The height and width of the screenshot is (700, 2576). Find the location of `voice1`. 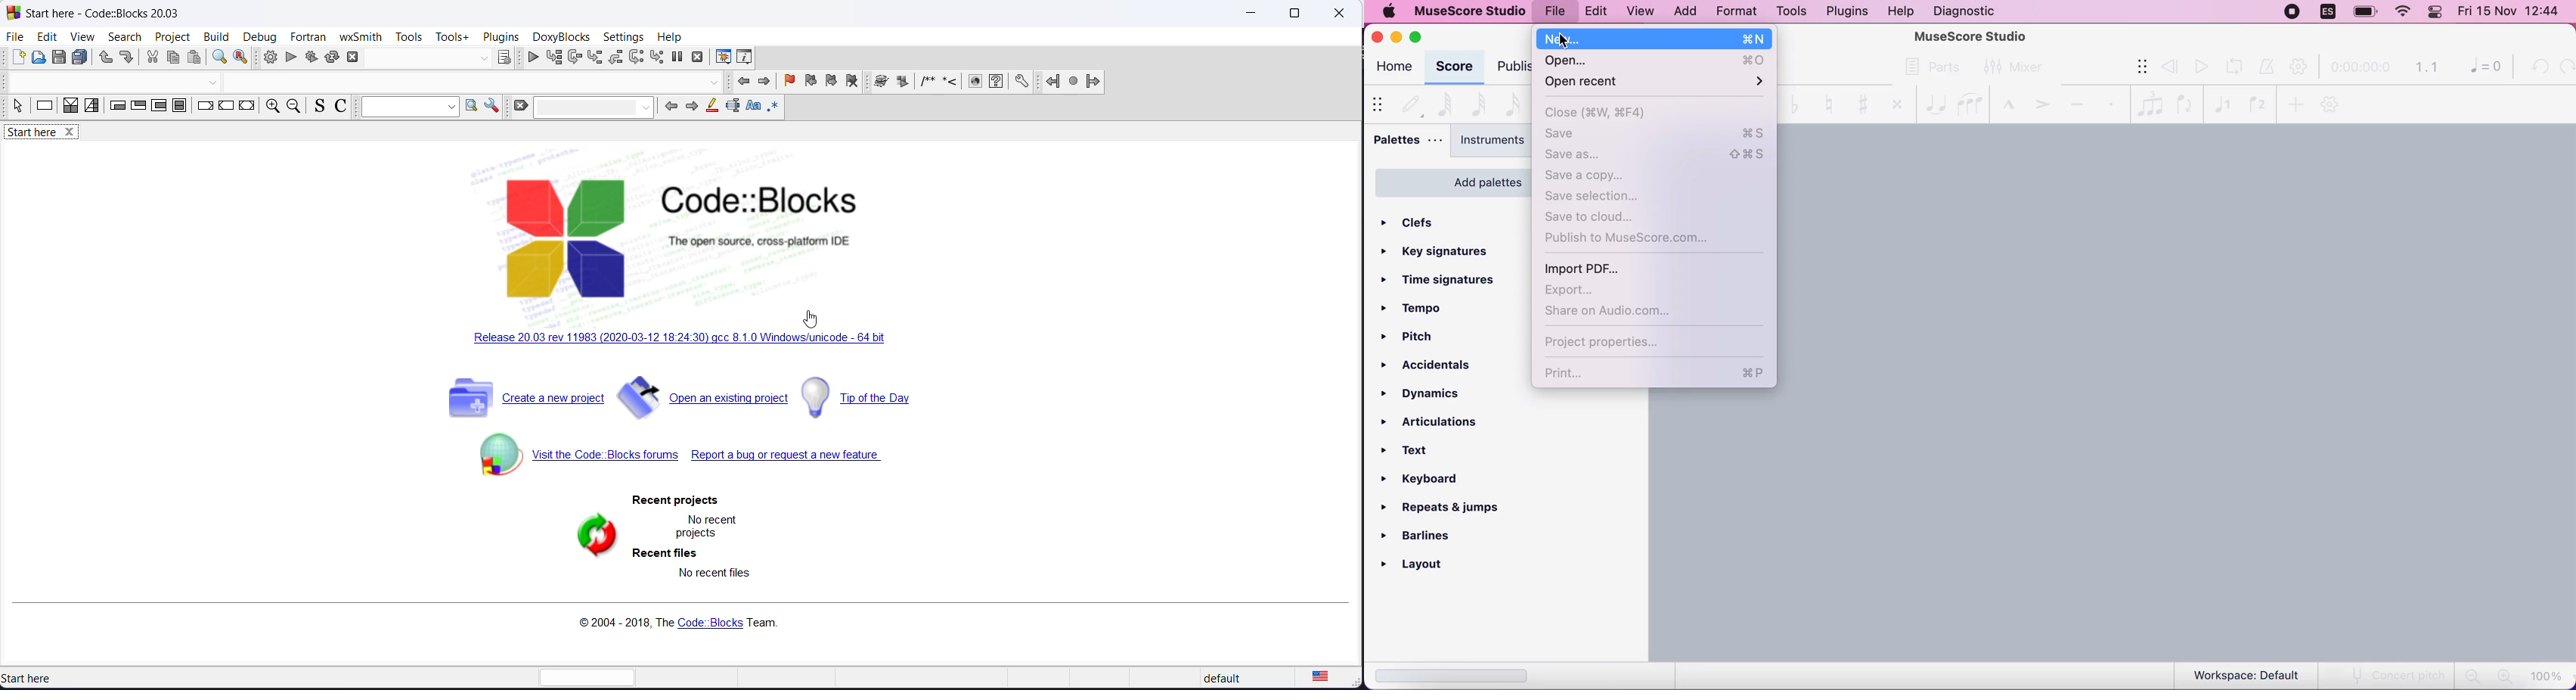

voice1 is located at coordinates (2222, 102).